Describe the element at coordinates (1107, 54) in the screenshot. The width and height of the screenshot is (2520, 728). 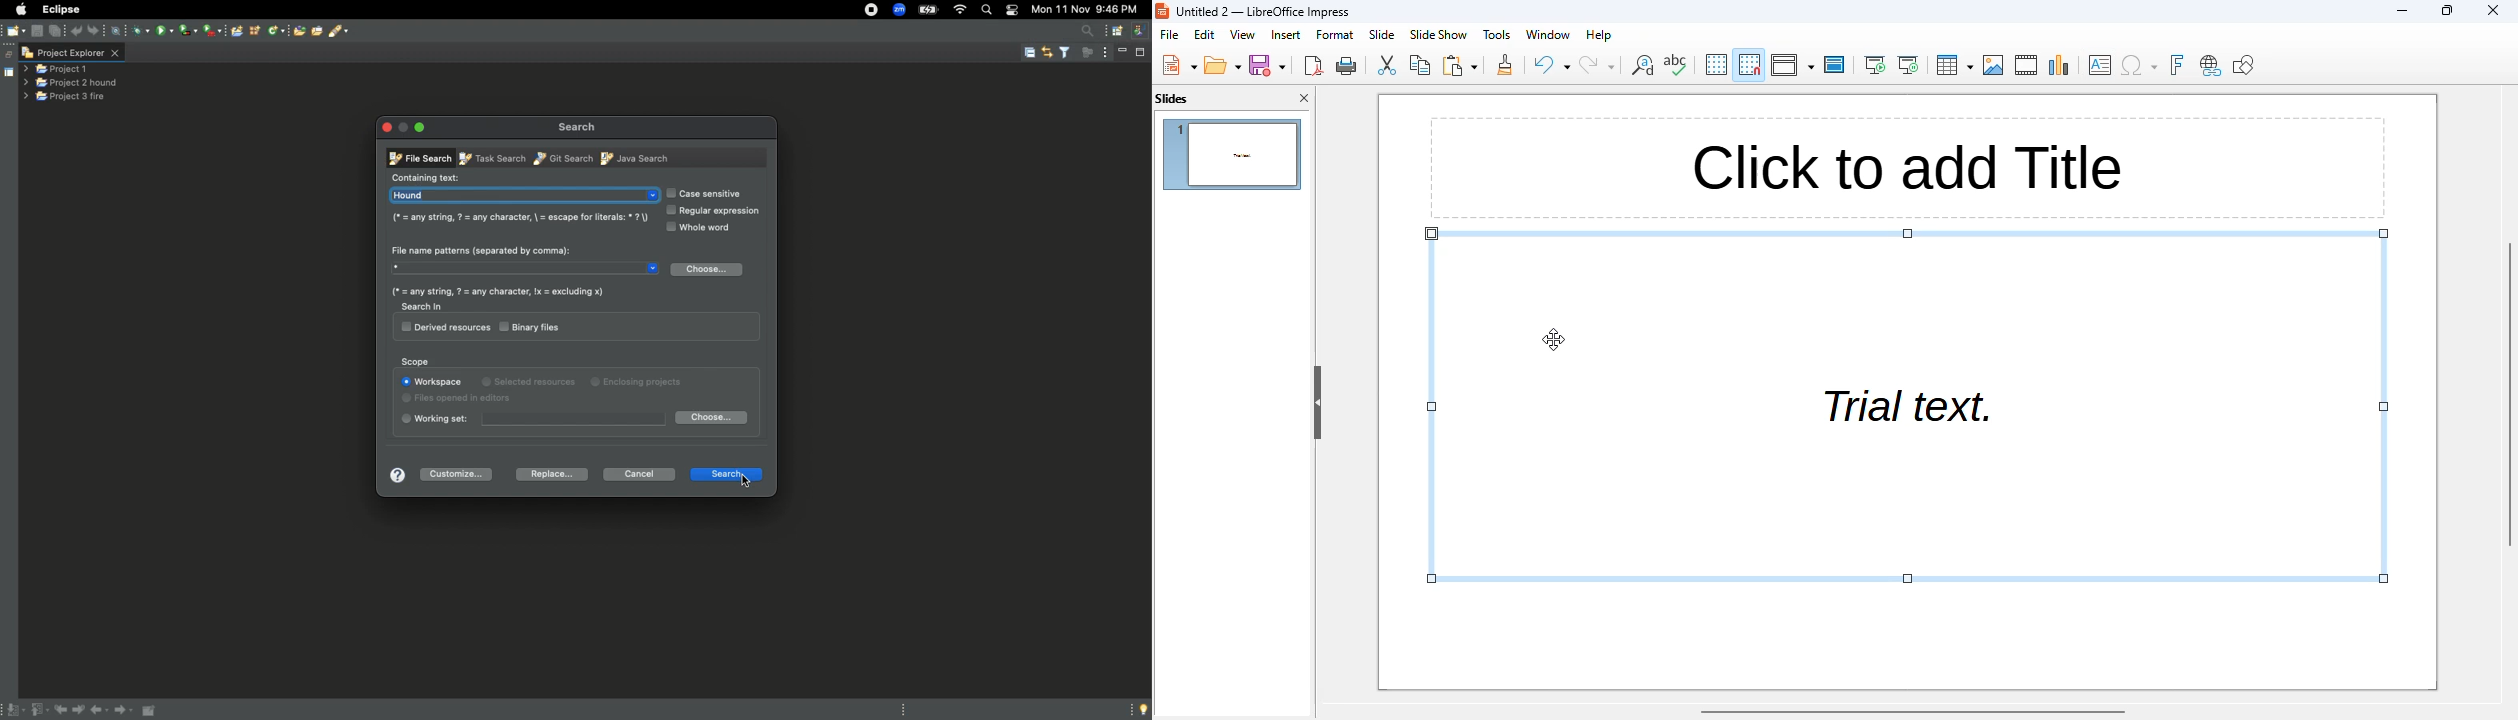
I see `view menu` at that location.